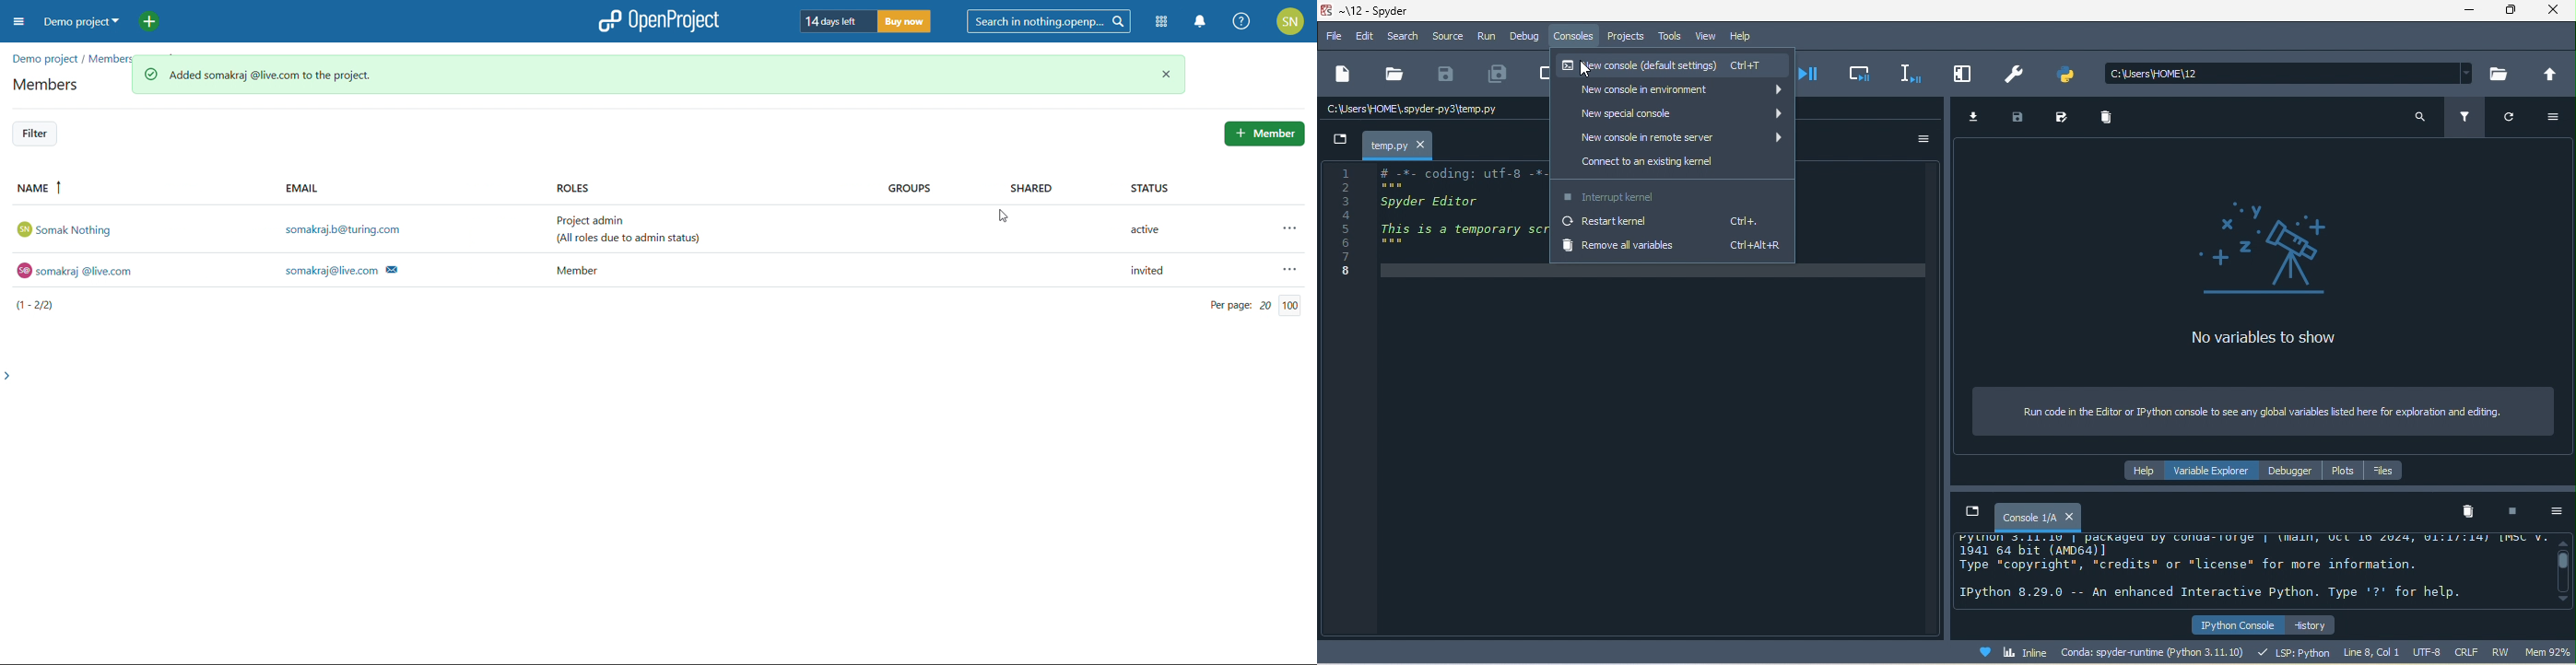 The image size is (2576, 672). What do you see at coordinates (2250, 570) in the screenshot?
I see `ipython console pane` at bounding box center [2250, 570].